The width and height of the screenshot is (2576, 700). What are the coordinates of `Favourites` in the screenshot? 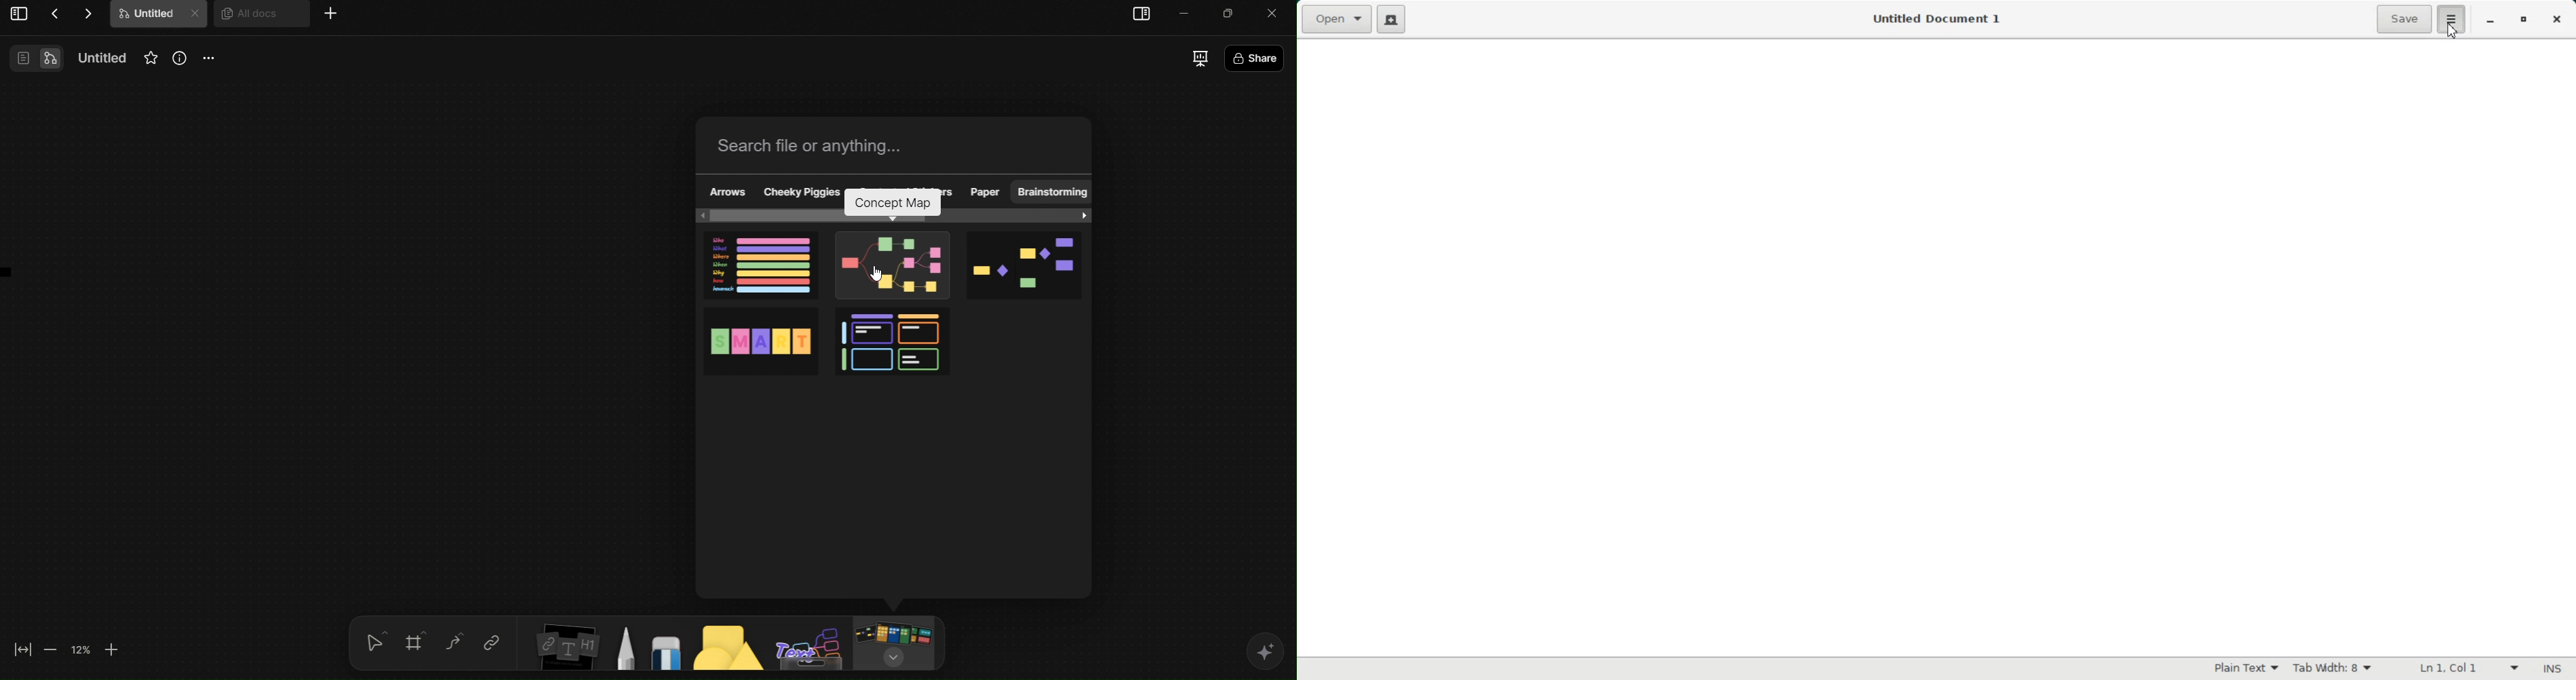 It's located at (150, 56).